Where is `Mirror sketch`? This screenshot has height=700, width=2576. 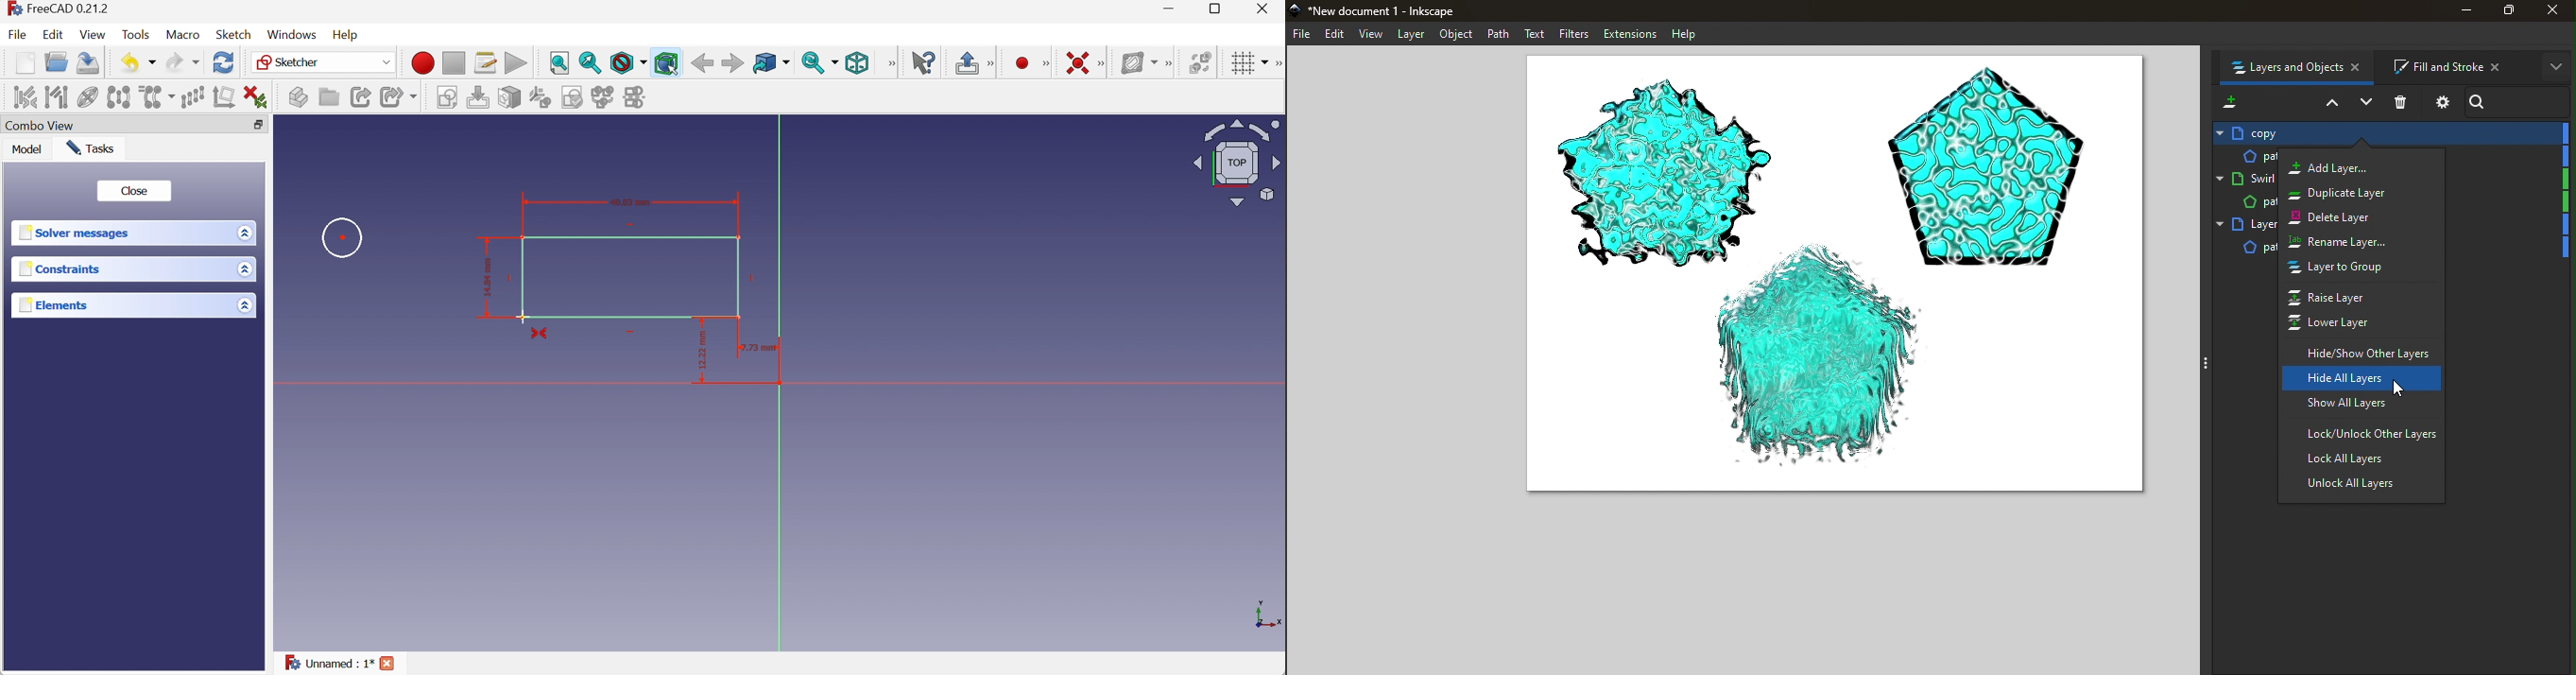 Mirror sketch is located at coordinates (637, 98).